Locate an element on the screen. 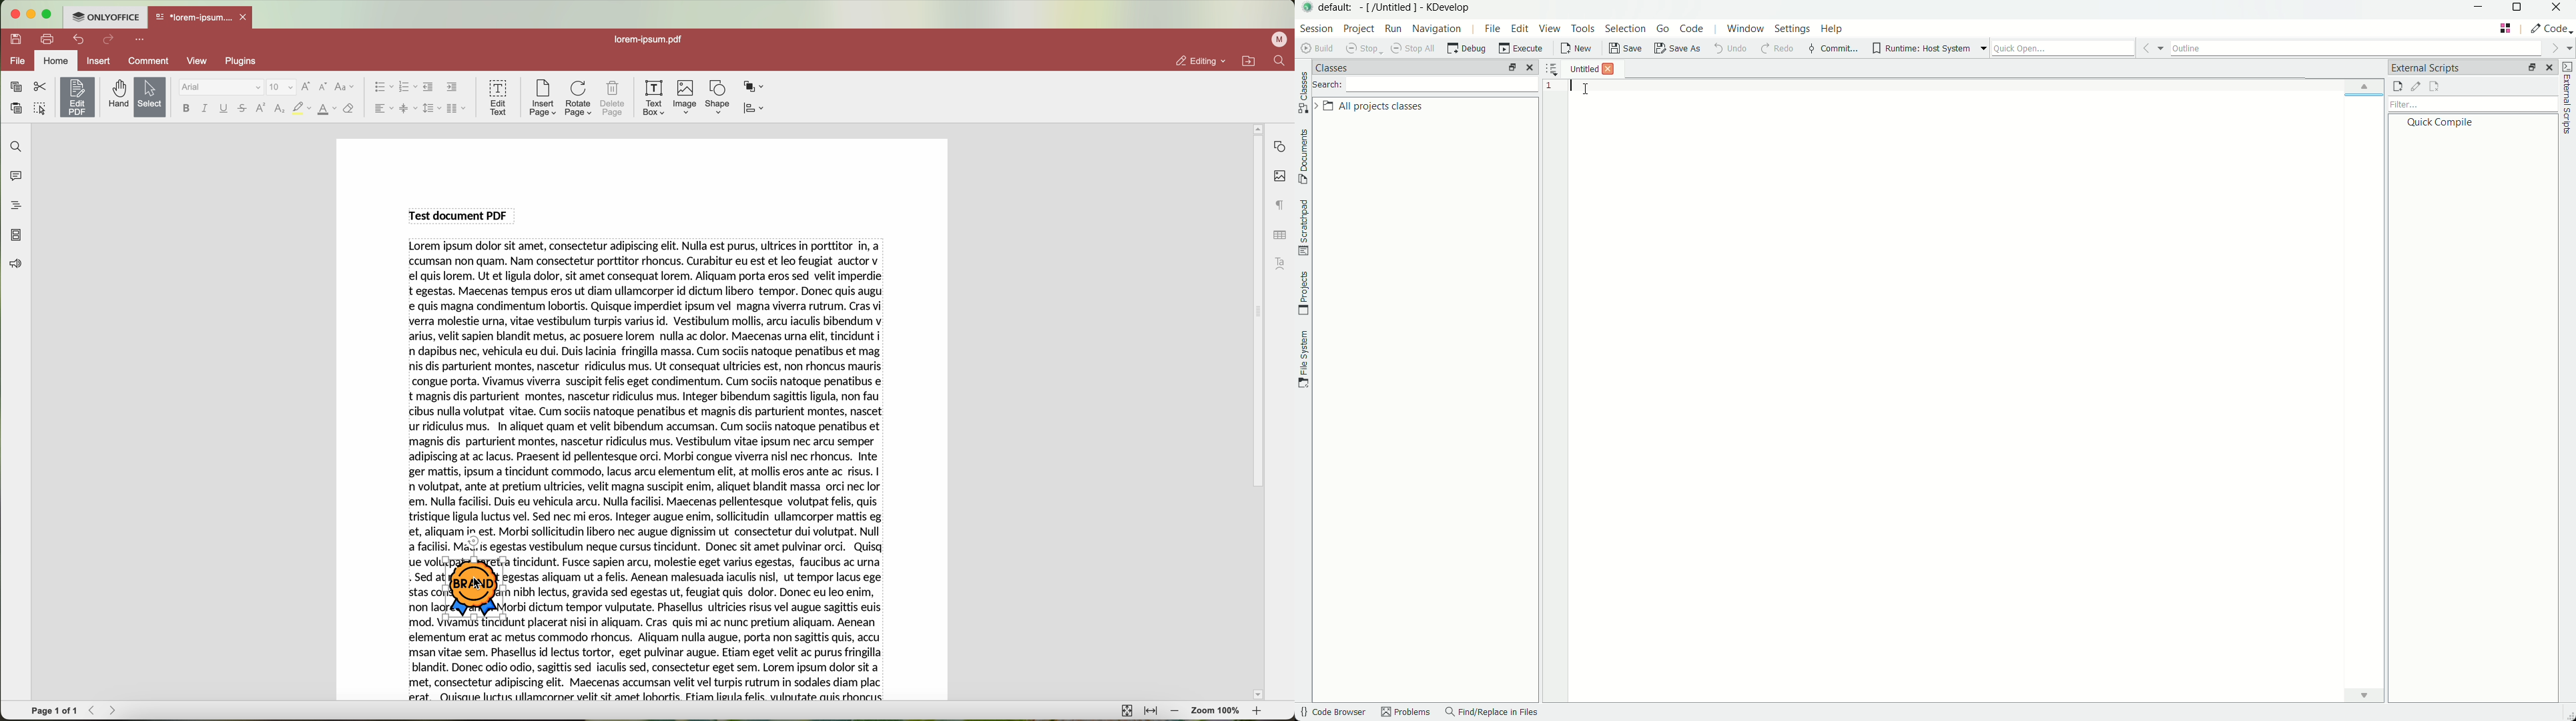 This screenshot has width=2576, height=728. Test document PDF is located at coordinates (461, 215).